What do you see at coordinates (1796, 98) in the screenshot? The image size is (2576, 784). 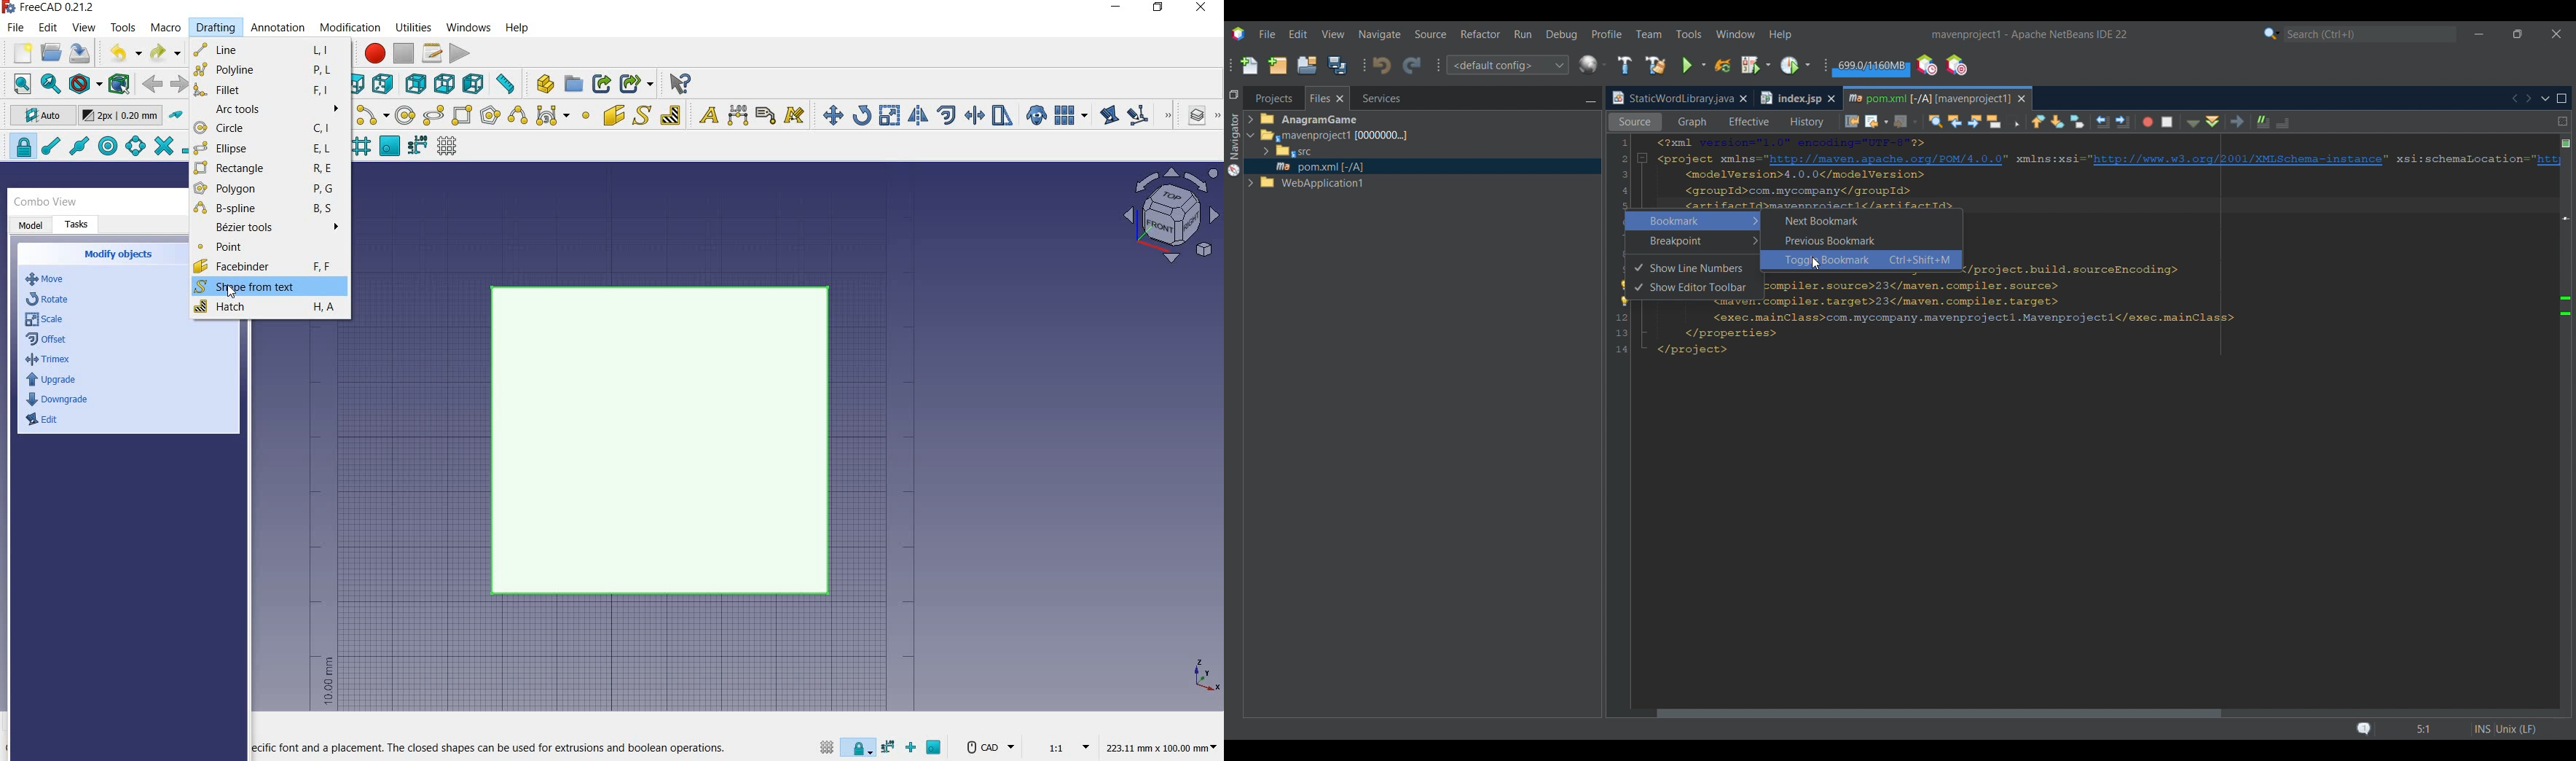 I see `Other tab` at bounding box center [1796, 98].